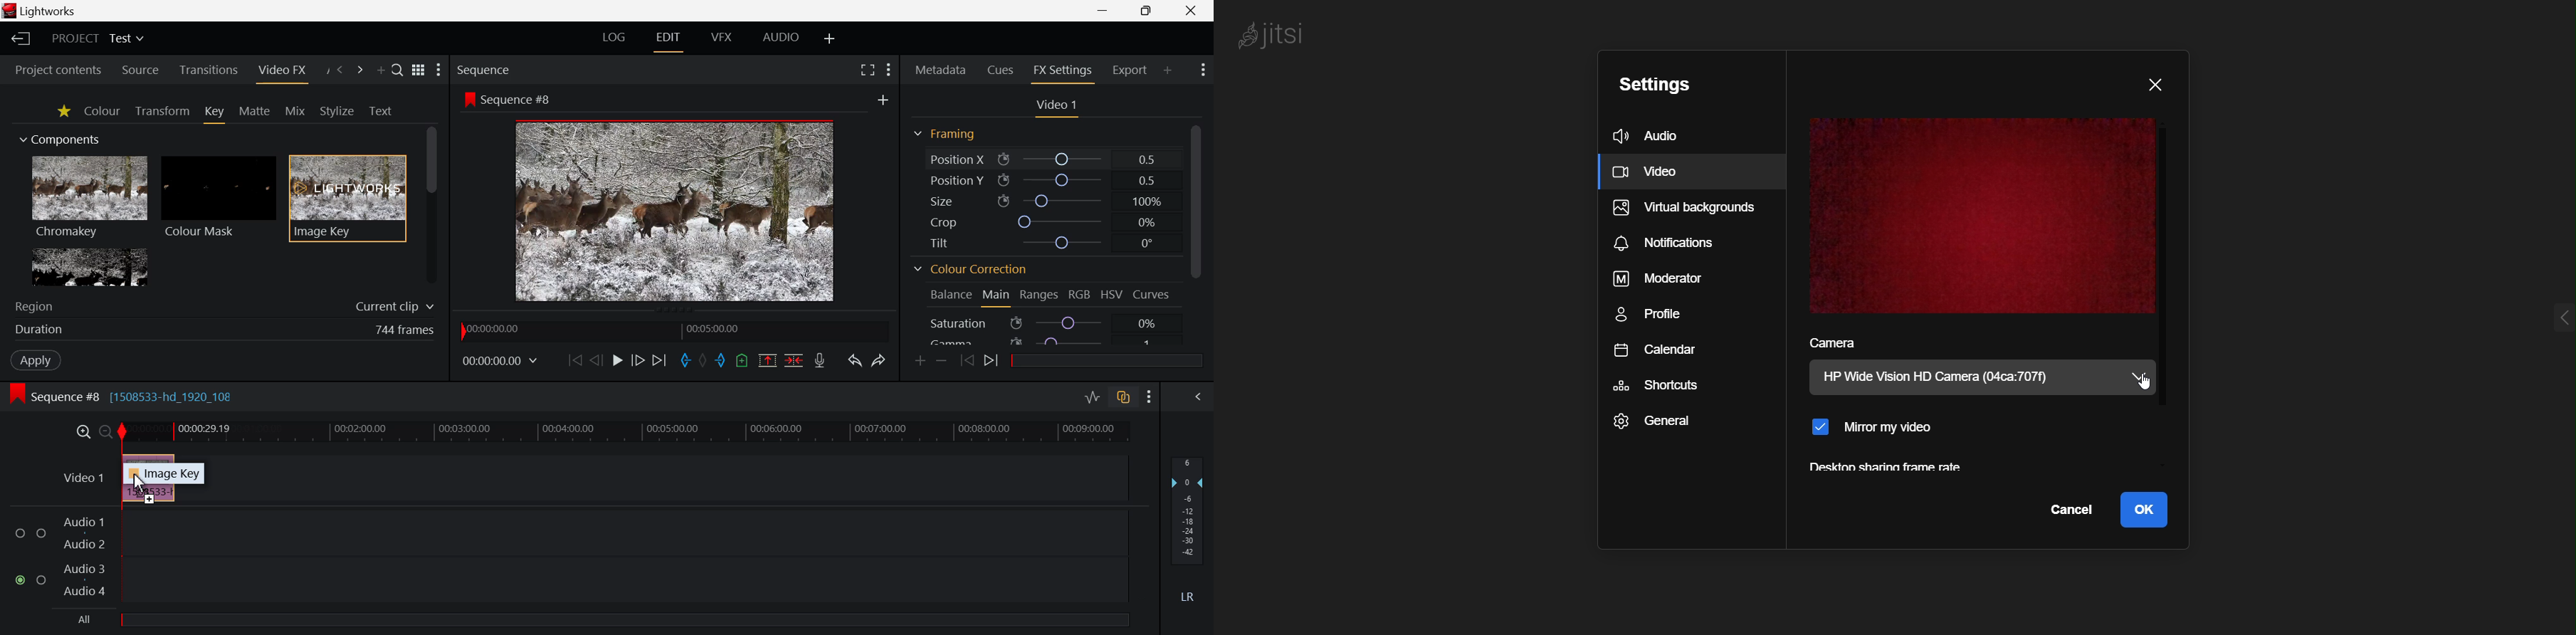  I want to click on RGB, so click(1081, 296).